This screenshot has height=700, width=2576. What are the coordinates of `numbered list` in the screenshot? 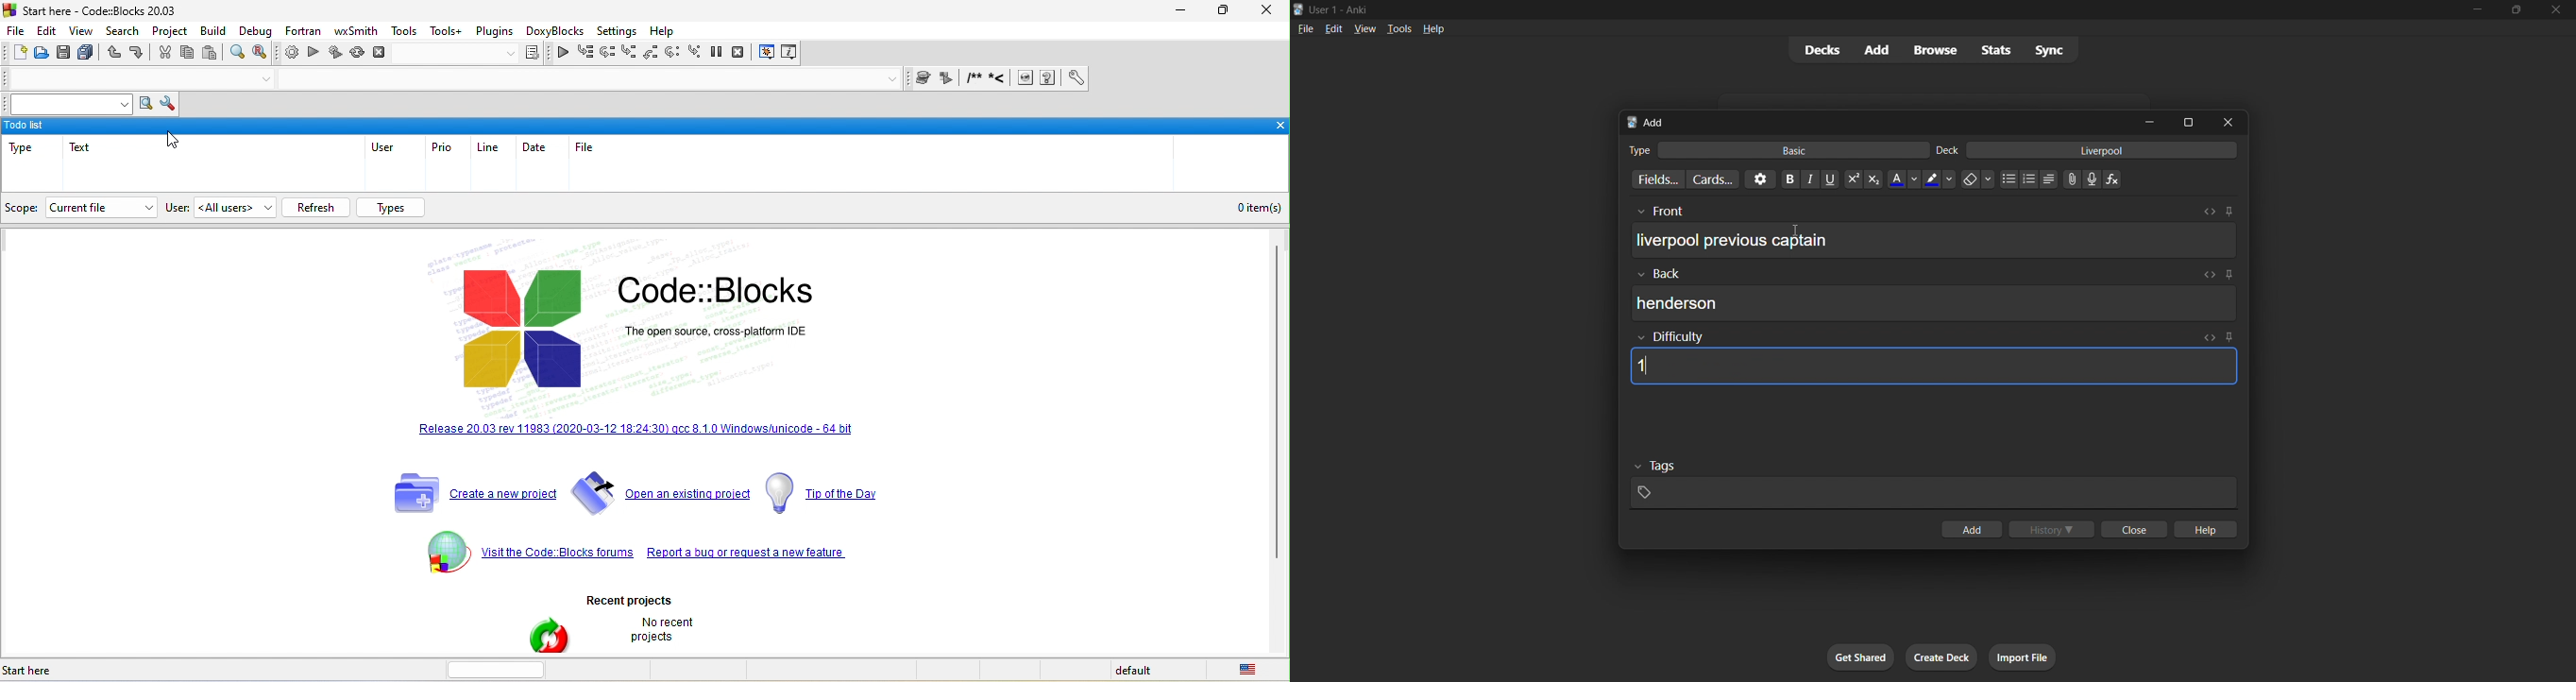 It's located at (2030, 181).